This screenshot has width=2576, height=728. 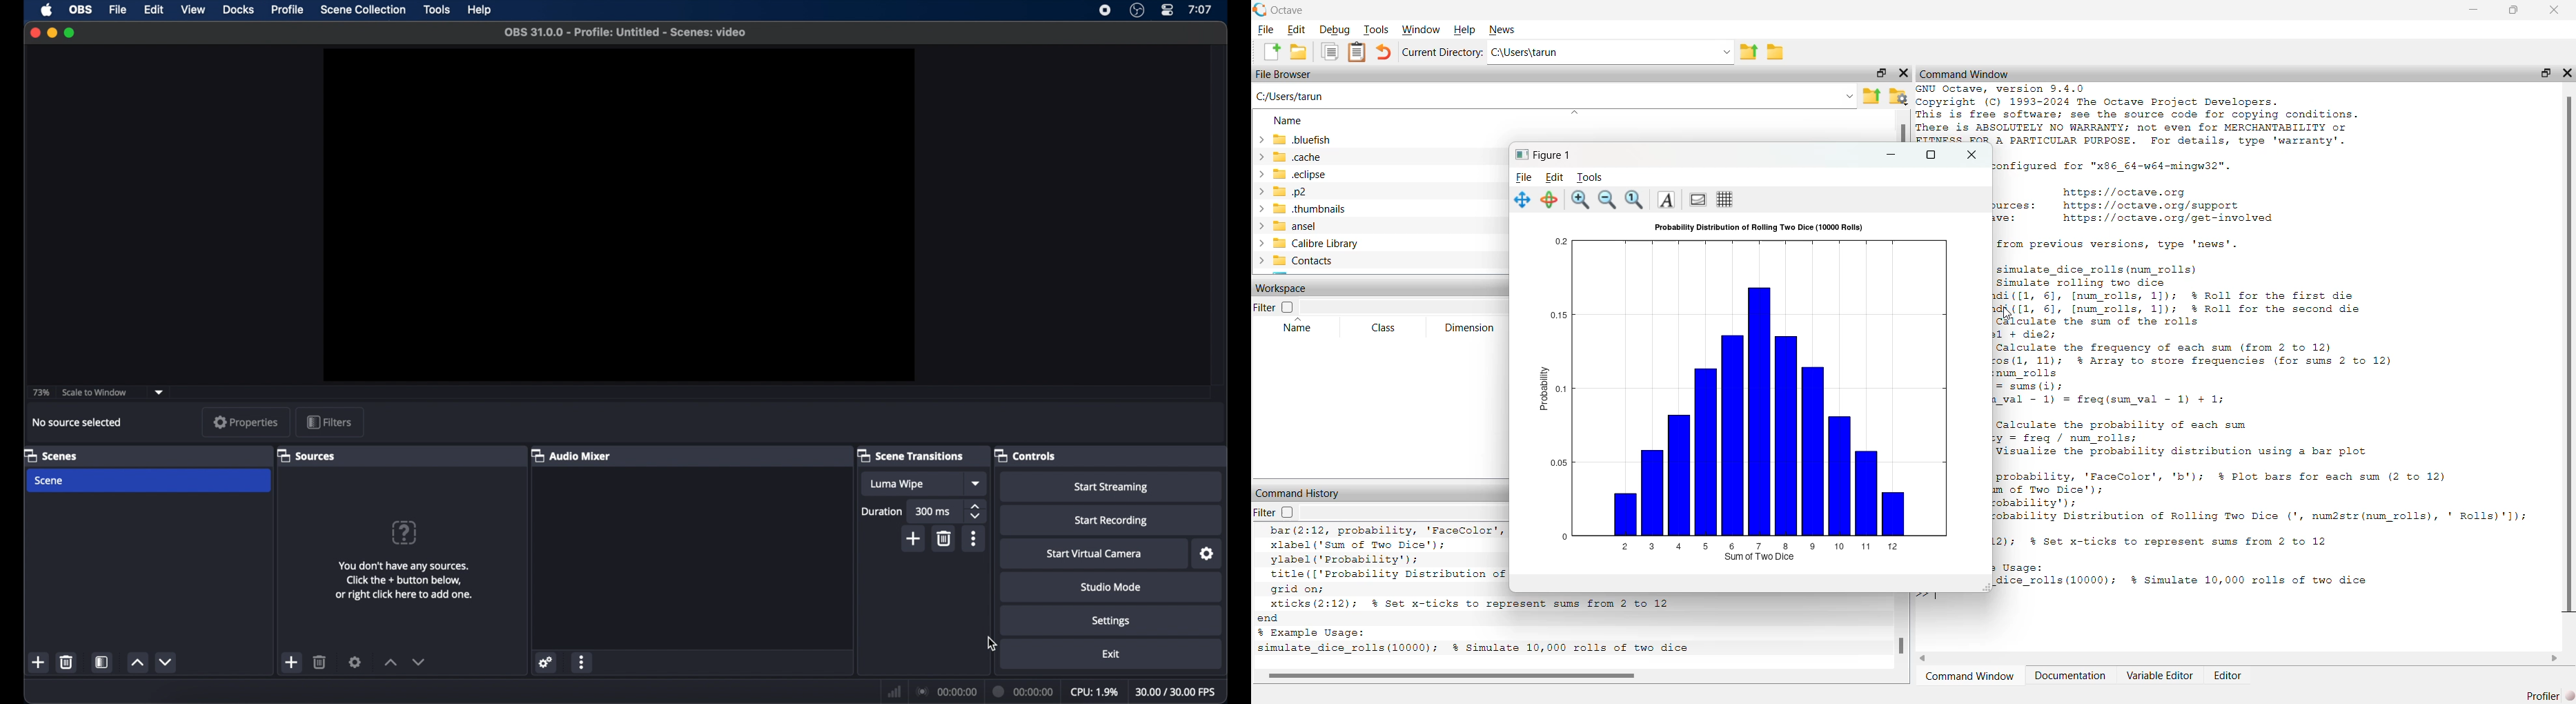 I want to click on minimize, so click(x=51, y=33).